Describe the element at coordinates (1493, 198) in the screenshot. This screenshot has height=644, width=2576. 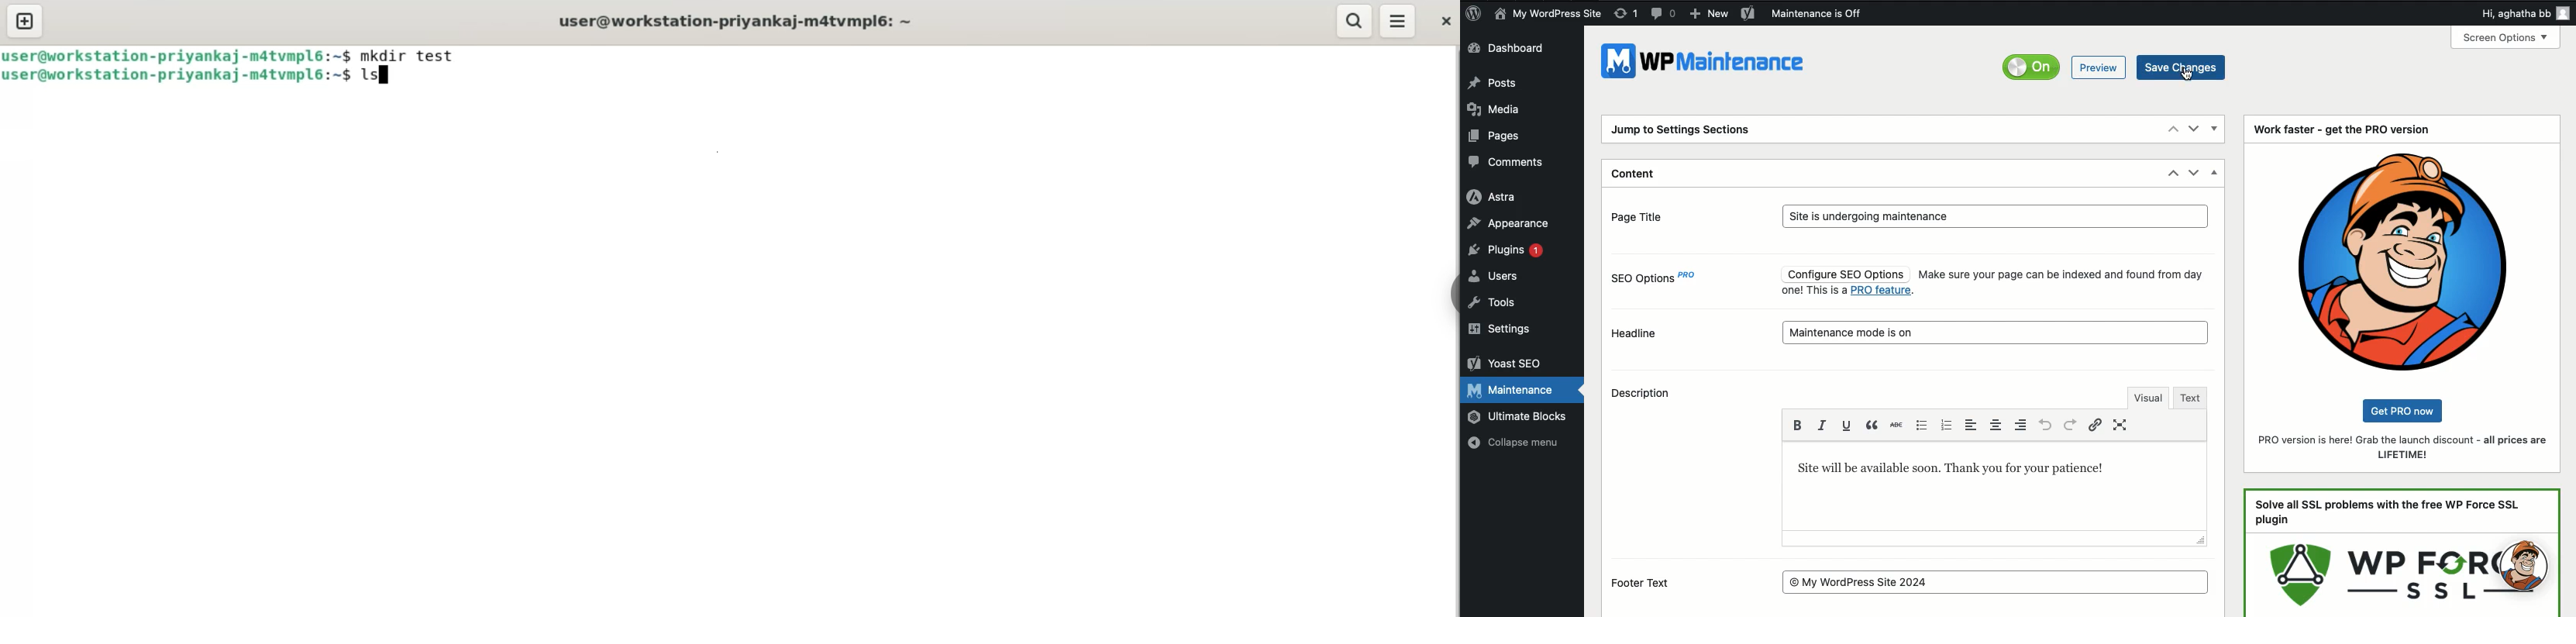
I see `Astra` at that location.